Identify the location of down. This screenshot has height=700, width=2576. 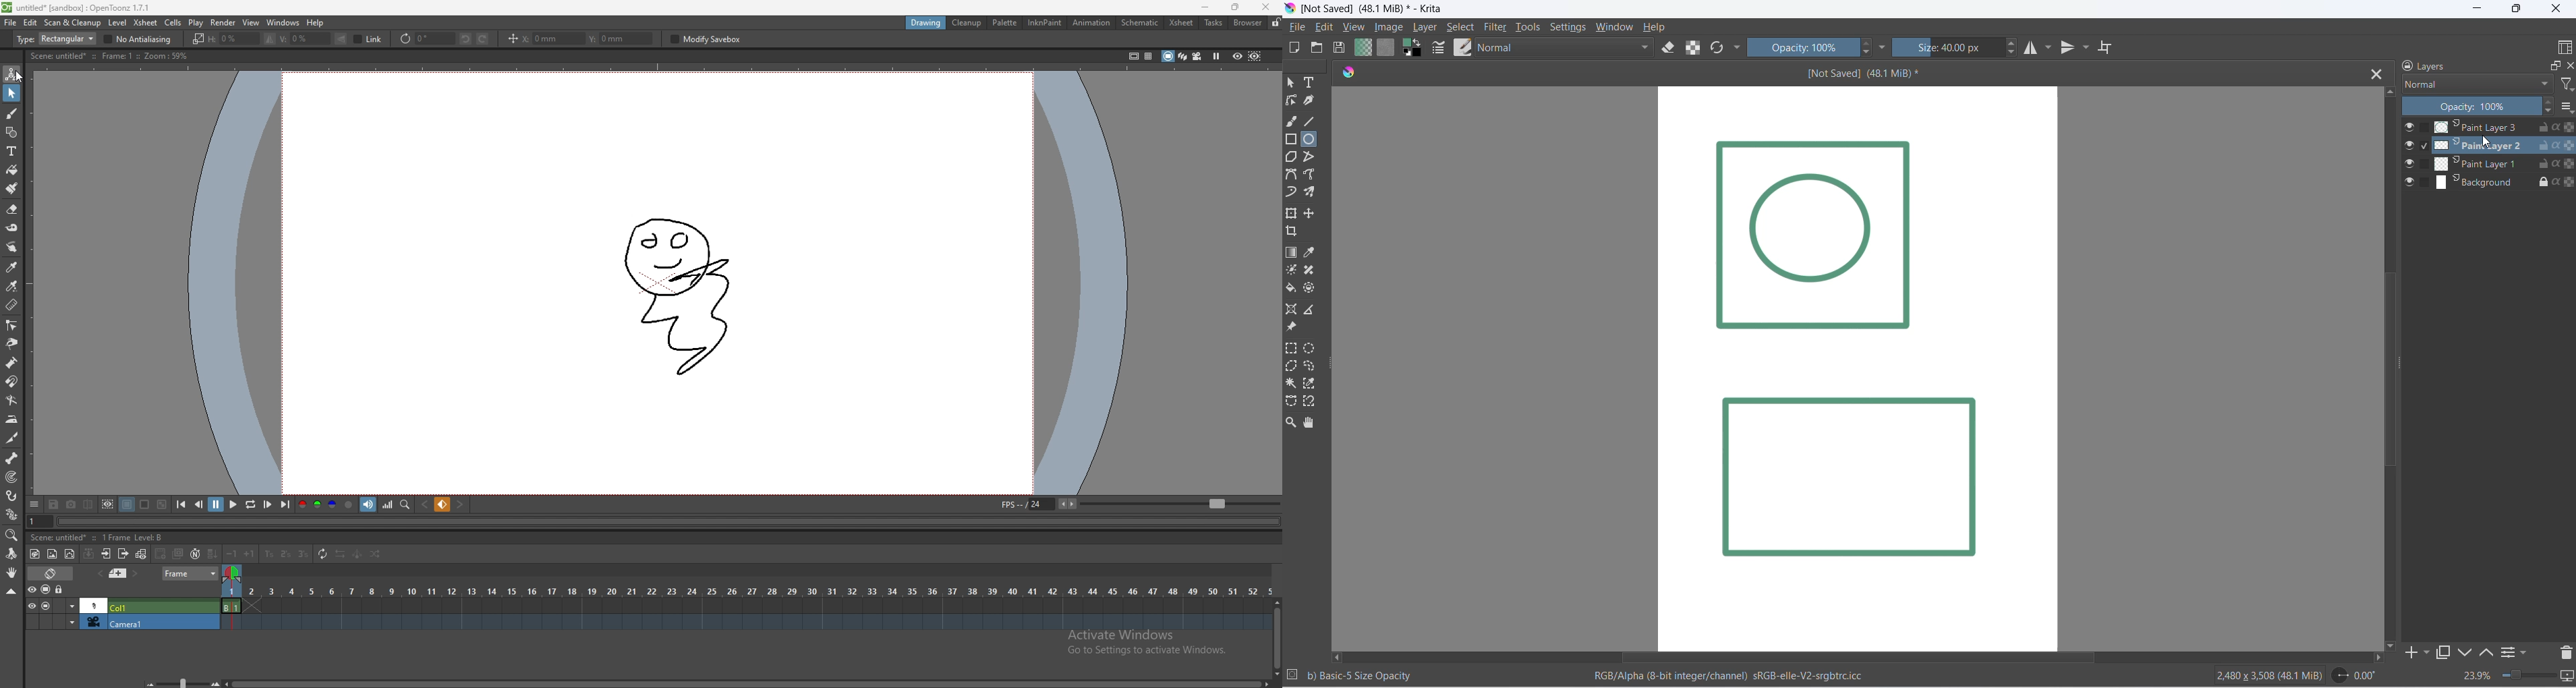
(2465, 653).